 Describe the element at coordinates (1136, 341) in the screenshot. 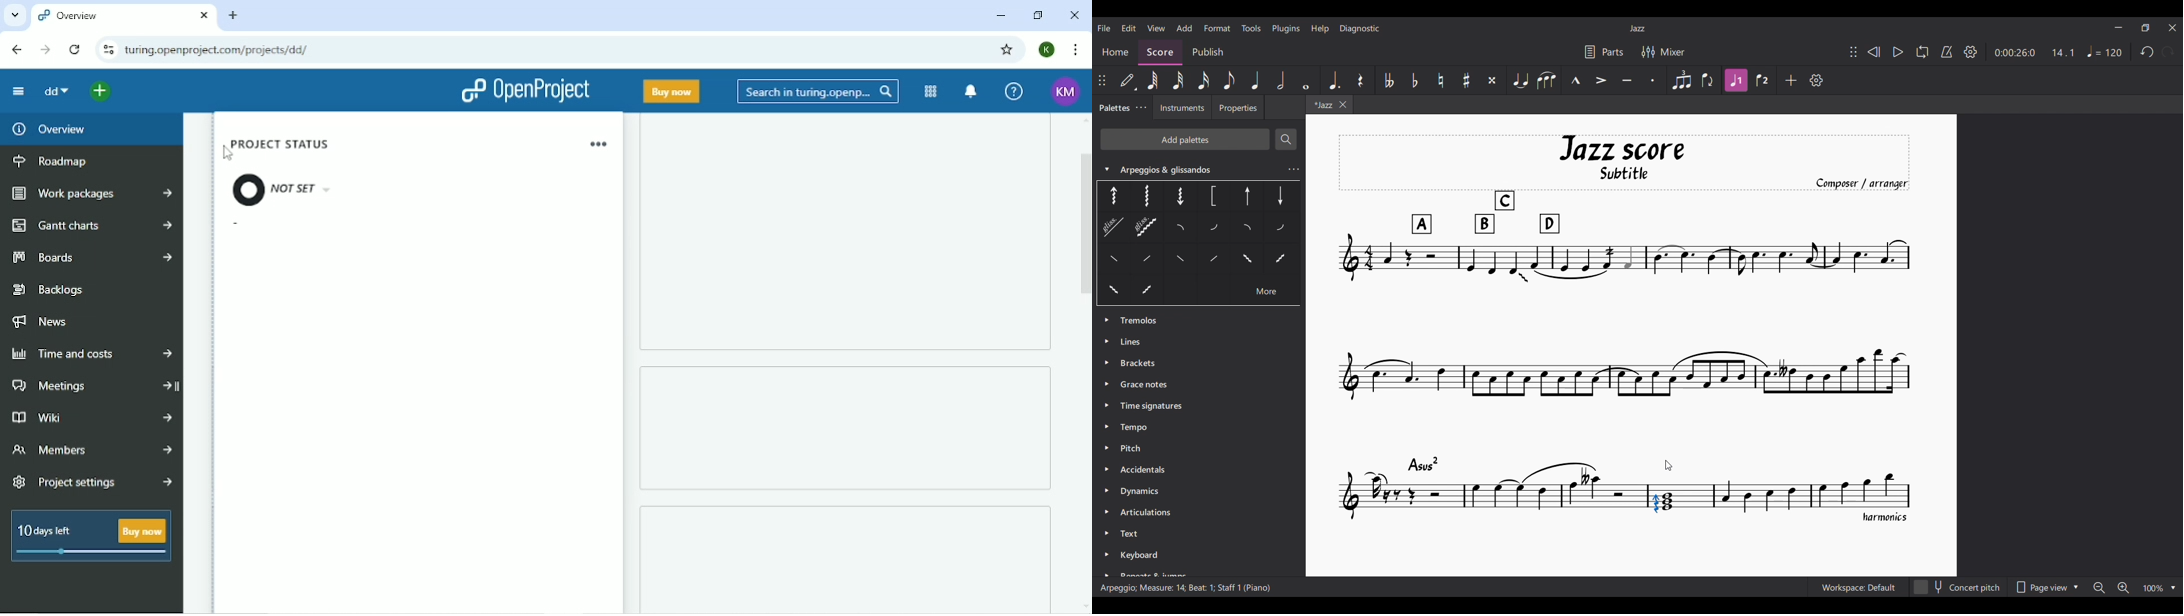

I see `Lines` at that location.